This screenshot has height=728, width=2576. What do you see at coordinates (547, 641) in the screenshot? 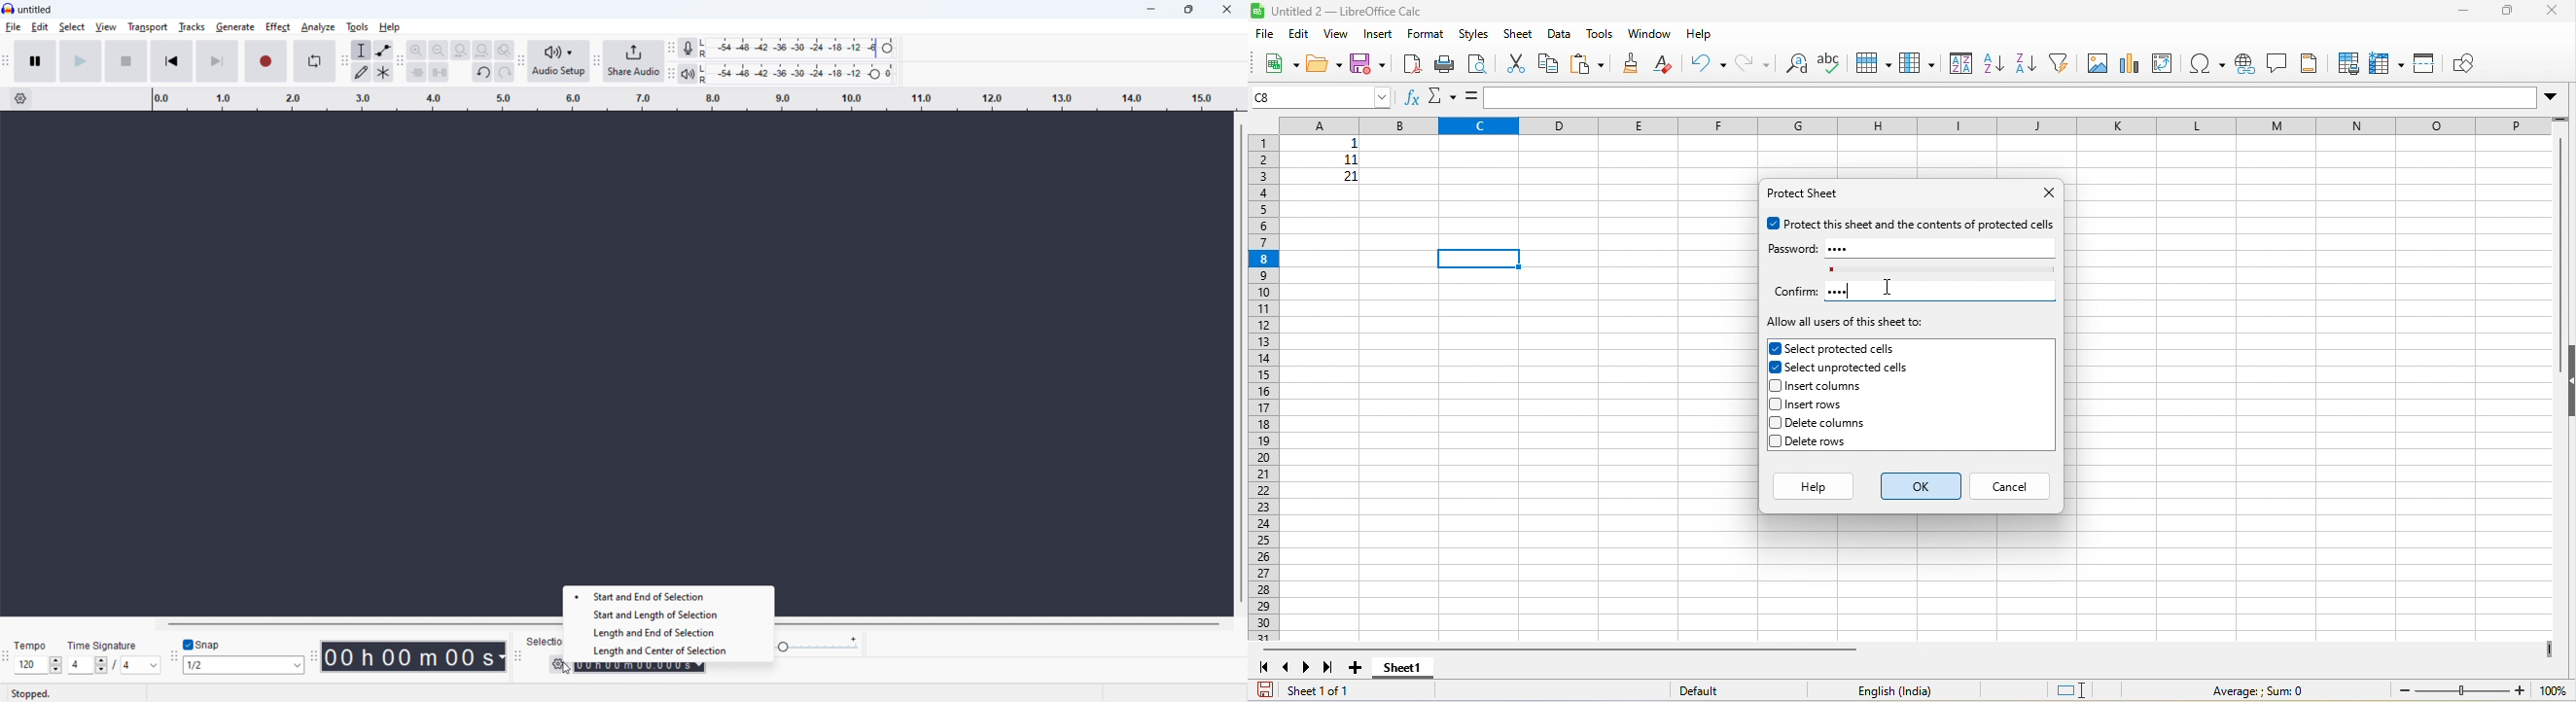
I see `selection` at bounding box center [547, 641].